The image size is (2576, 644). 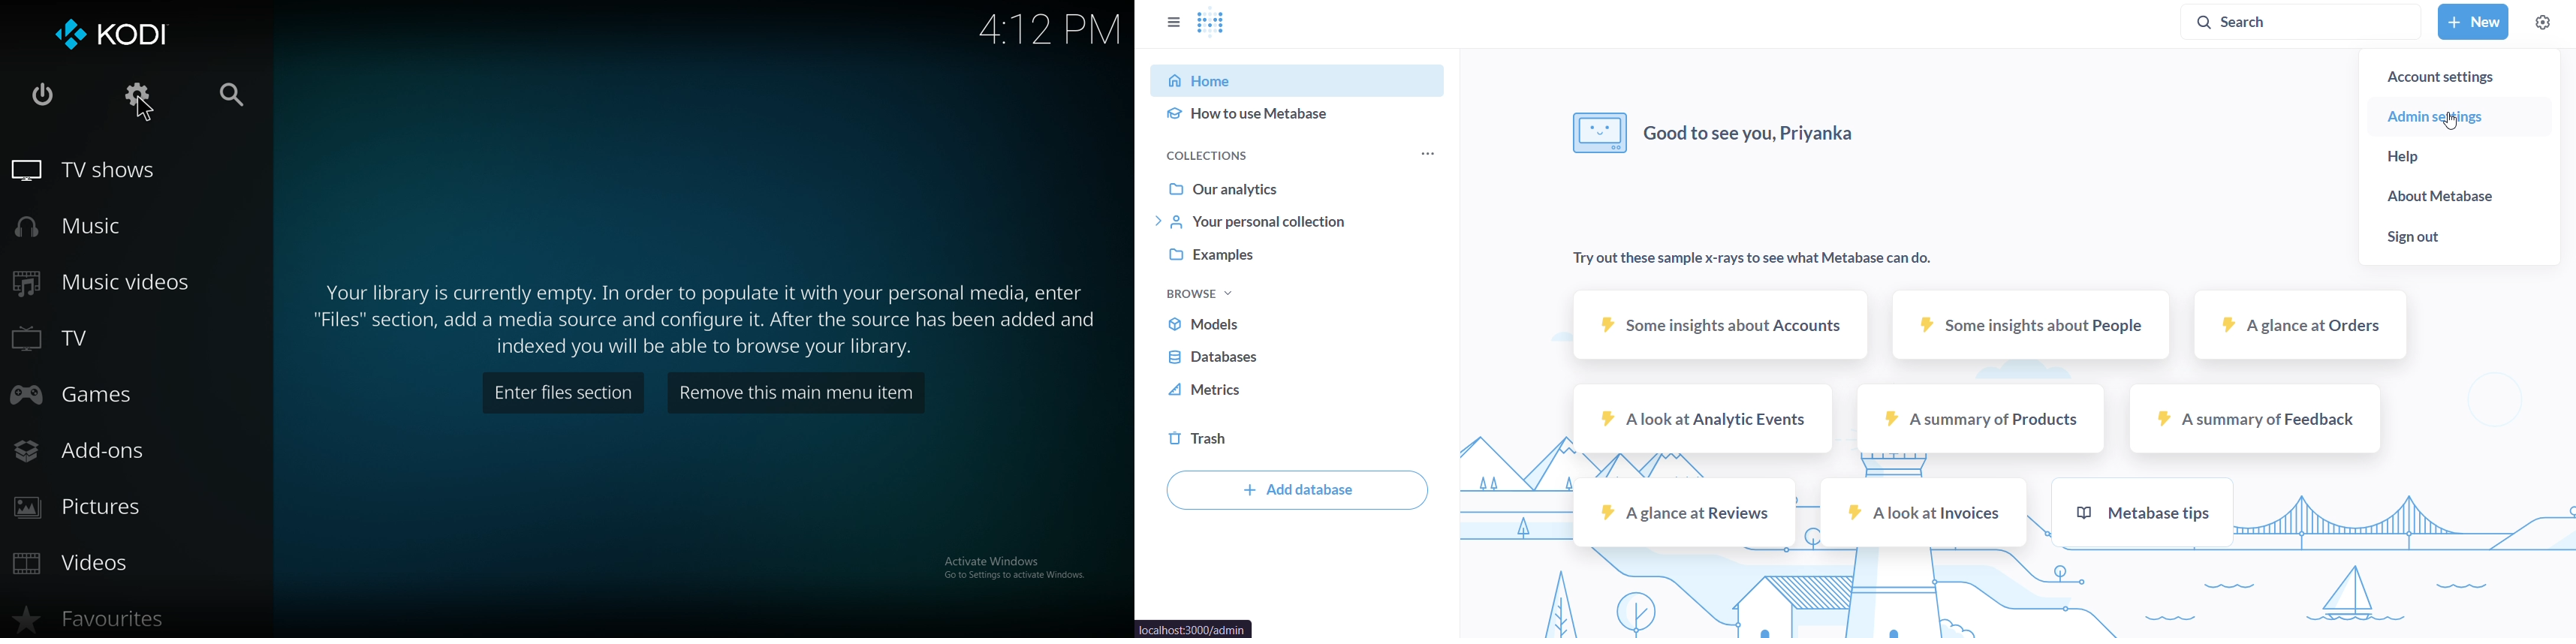 What do you see at coordinates (1299, 257) in the screenshot?
I see `examples` at bounding box center [1299, 257].